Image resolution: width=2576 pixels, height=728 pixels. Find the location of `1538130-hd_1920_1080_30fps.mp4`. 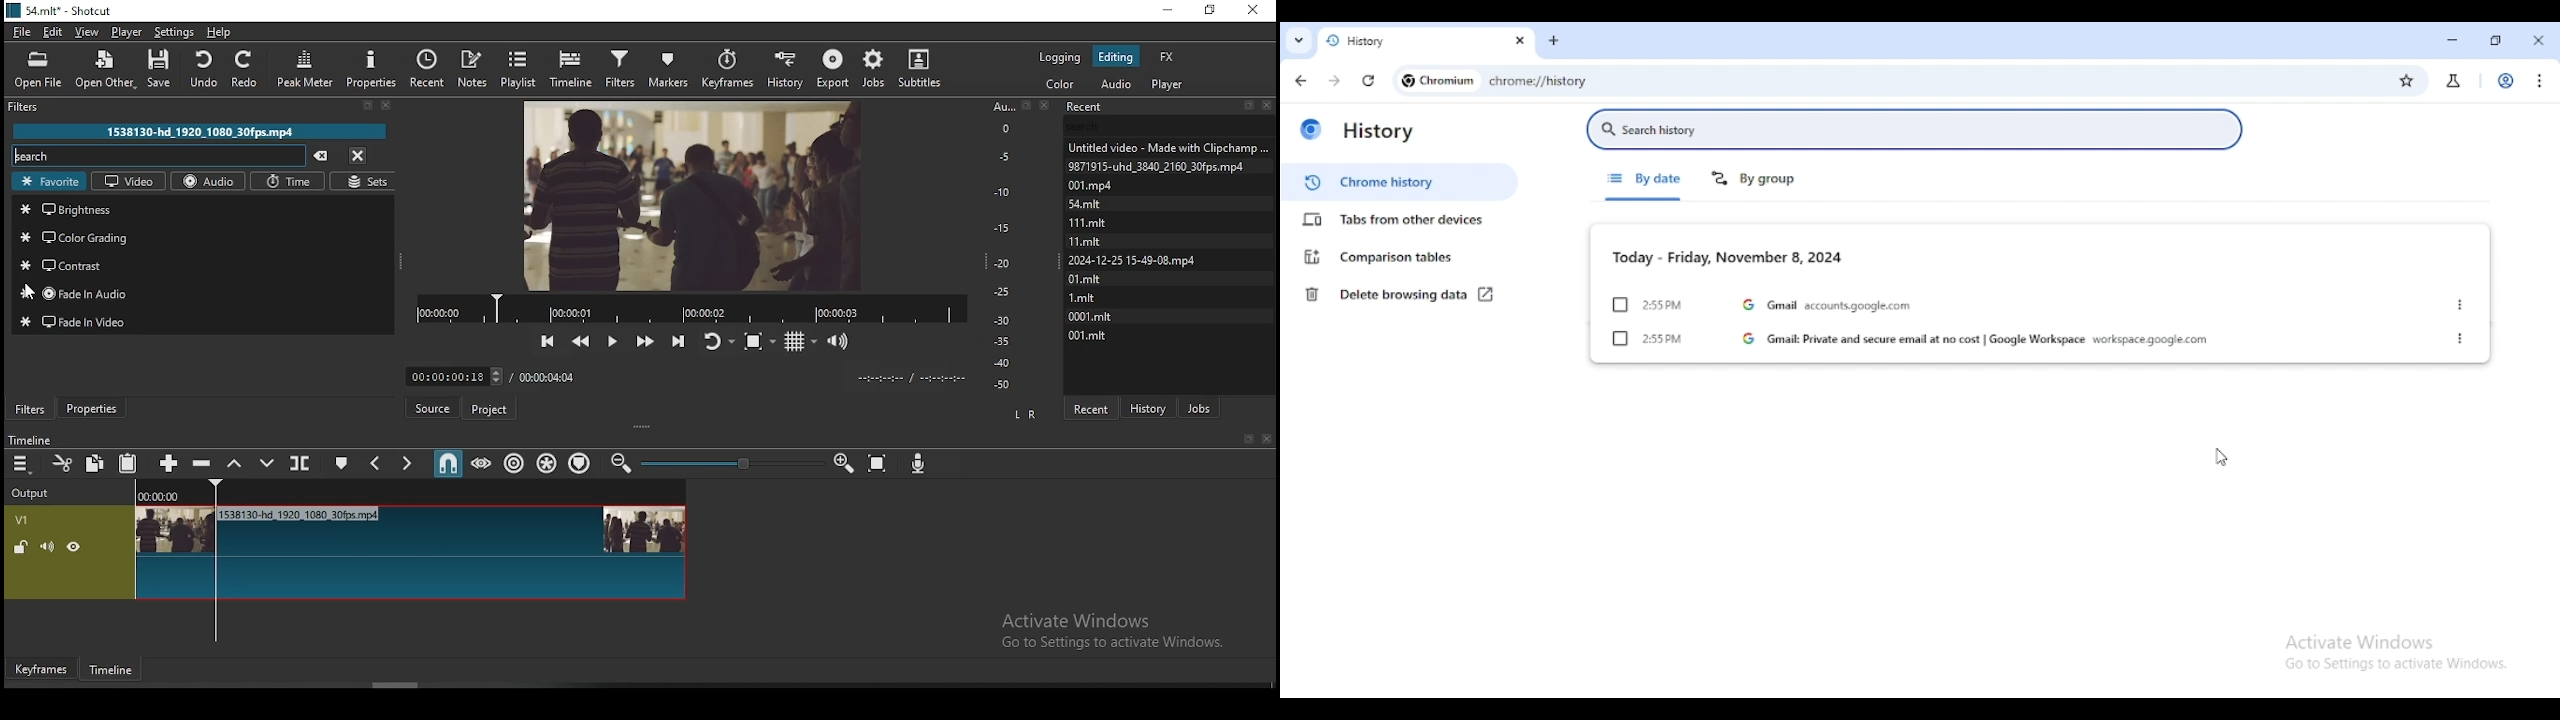

1538130-hd_1920_1080_30fps.mp4 is located at coordinates (205, 130).